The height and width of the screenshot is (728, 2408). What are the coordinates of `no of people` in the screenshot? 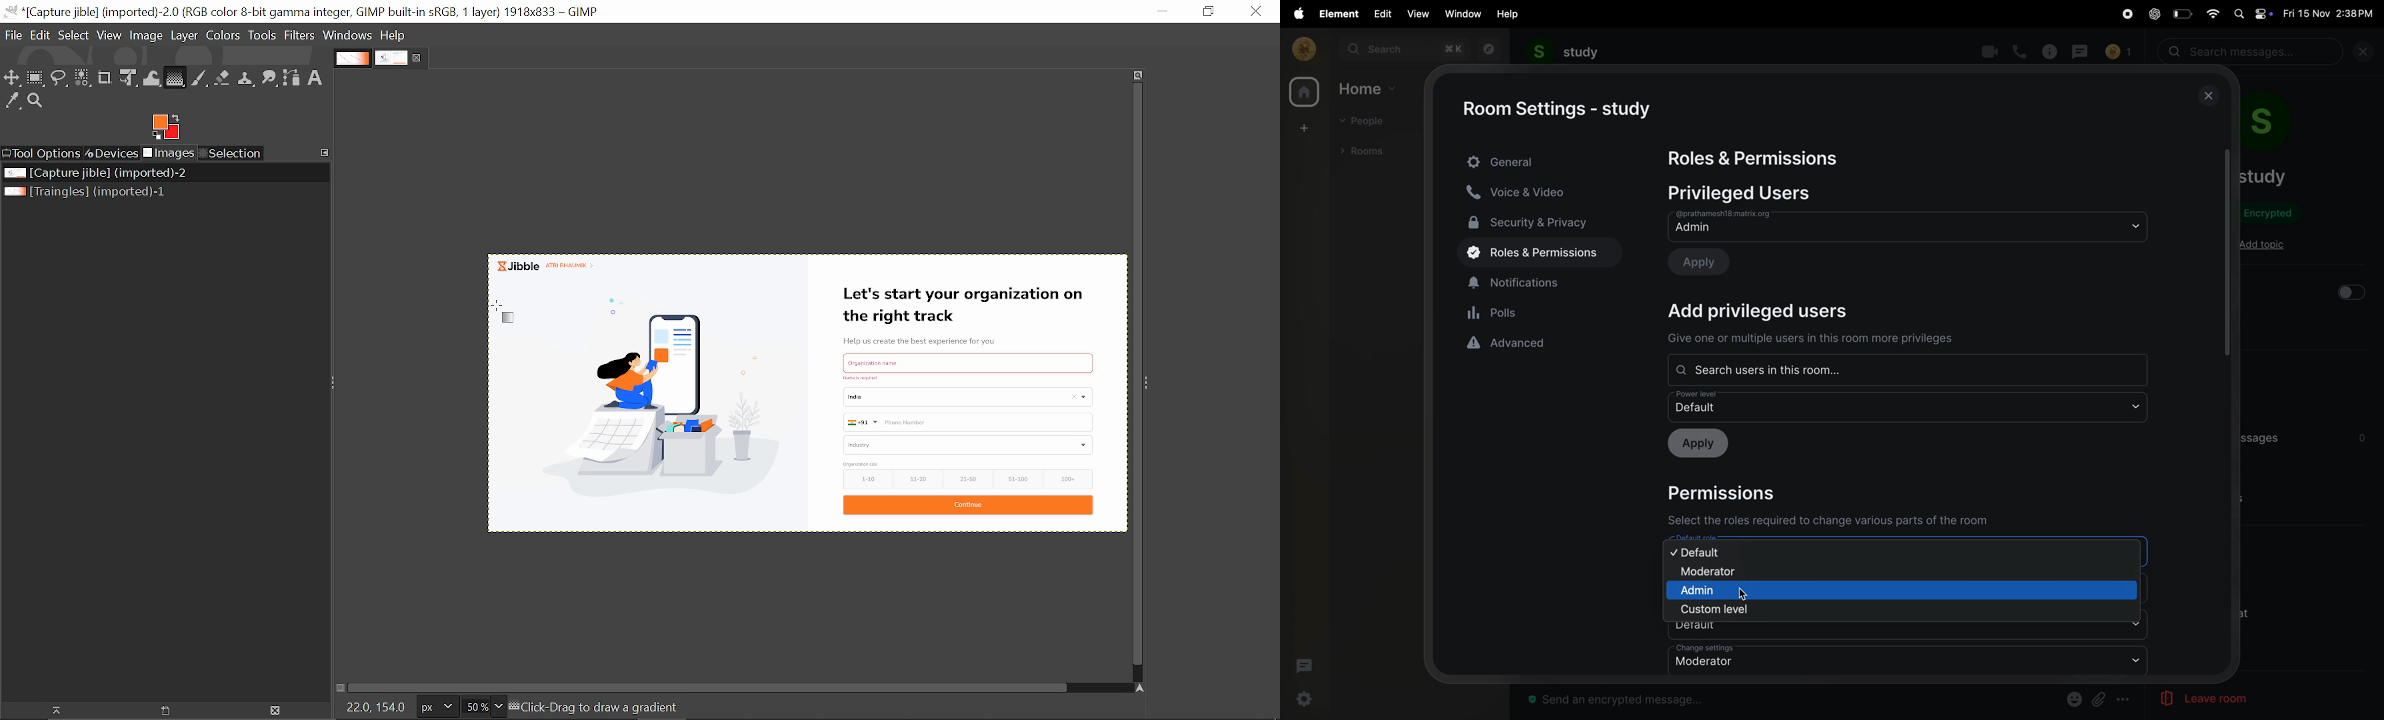 It's located at (2118, 52).